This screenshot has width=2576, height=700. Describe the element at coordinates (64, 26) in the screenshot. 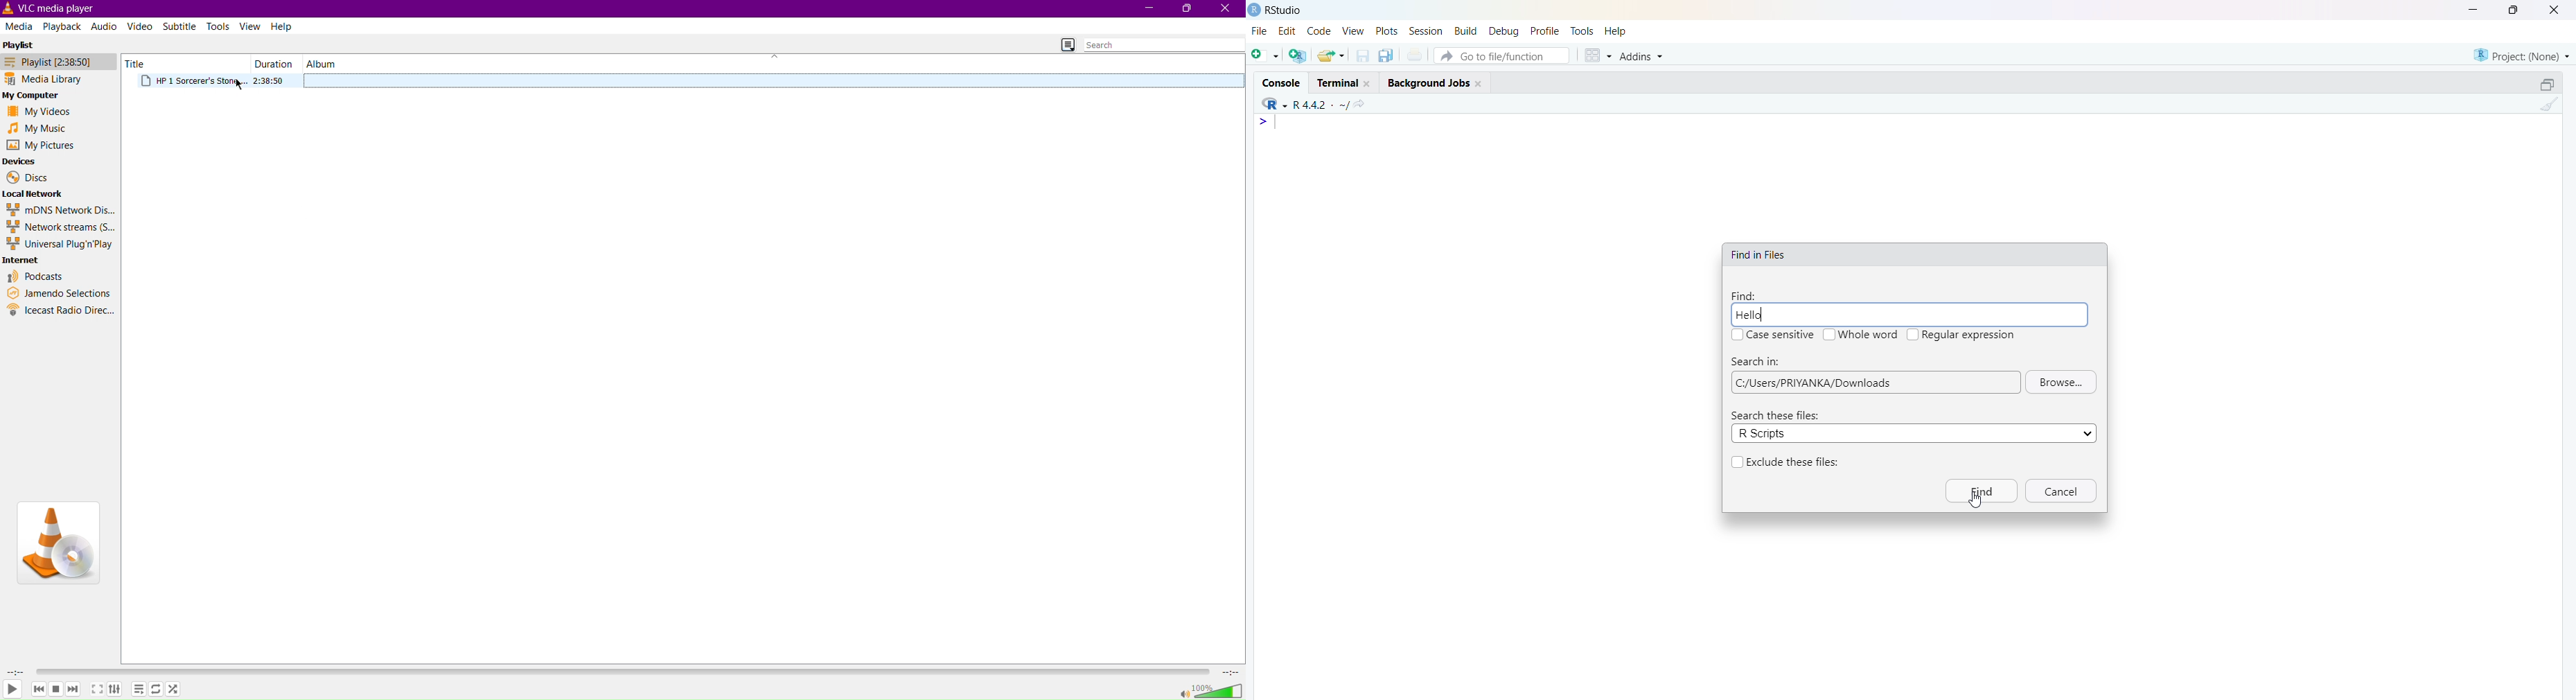

I see `Playback` at that location.